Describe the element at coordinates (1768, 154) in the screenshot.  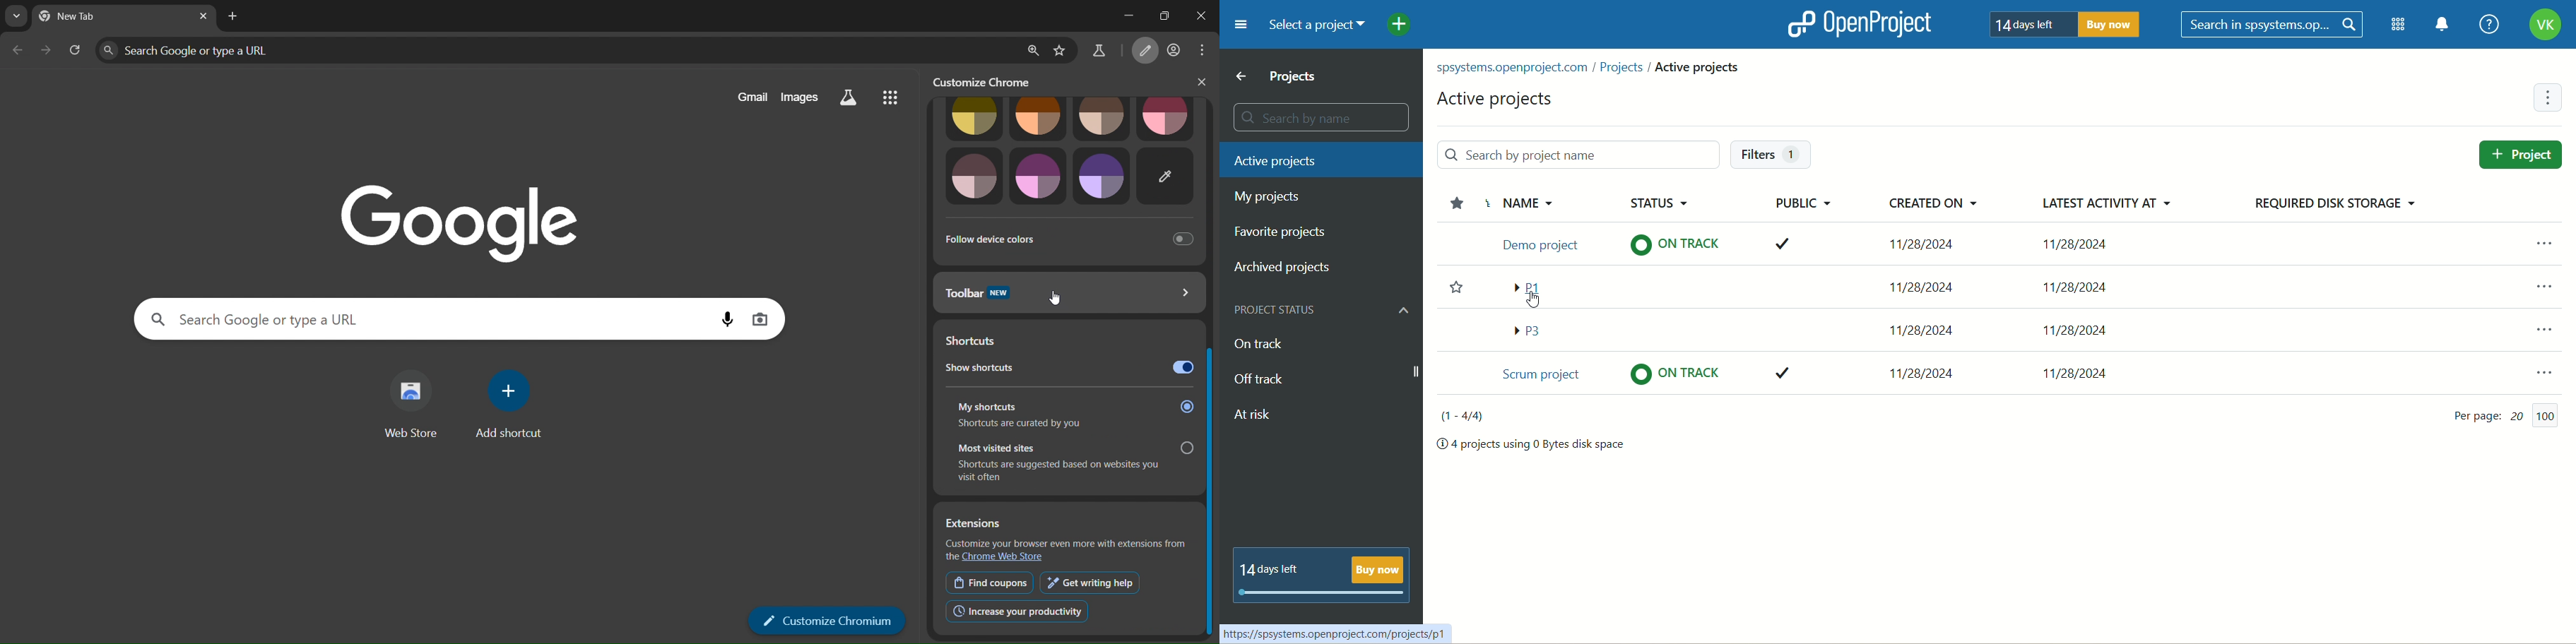
I see `filters` at that location.